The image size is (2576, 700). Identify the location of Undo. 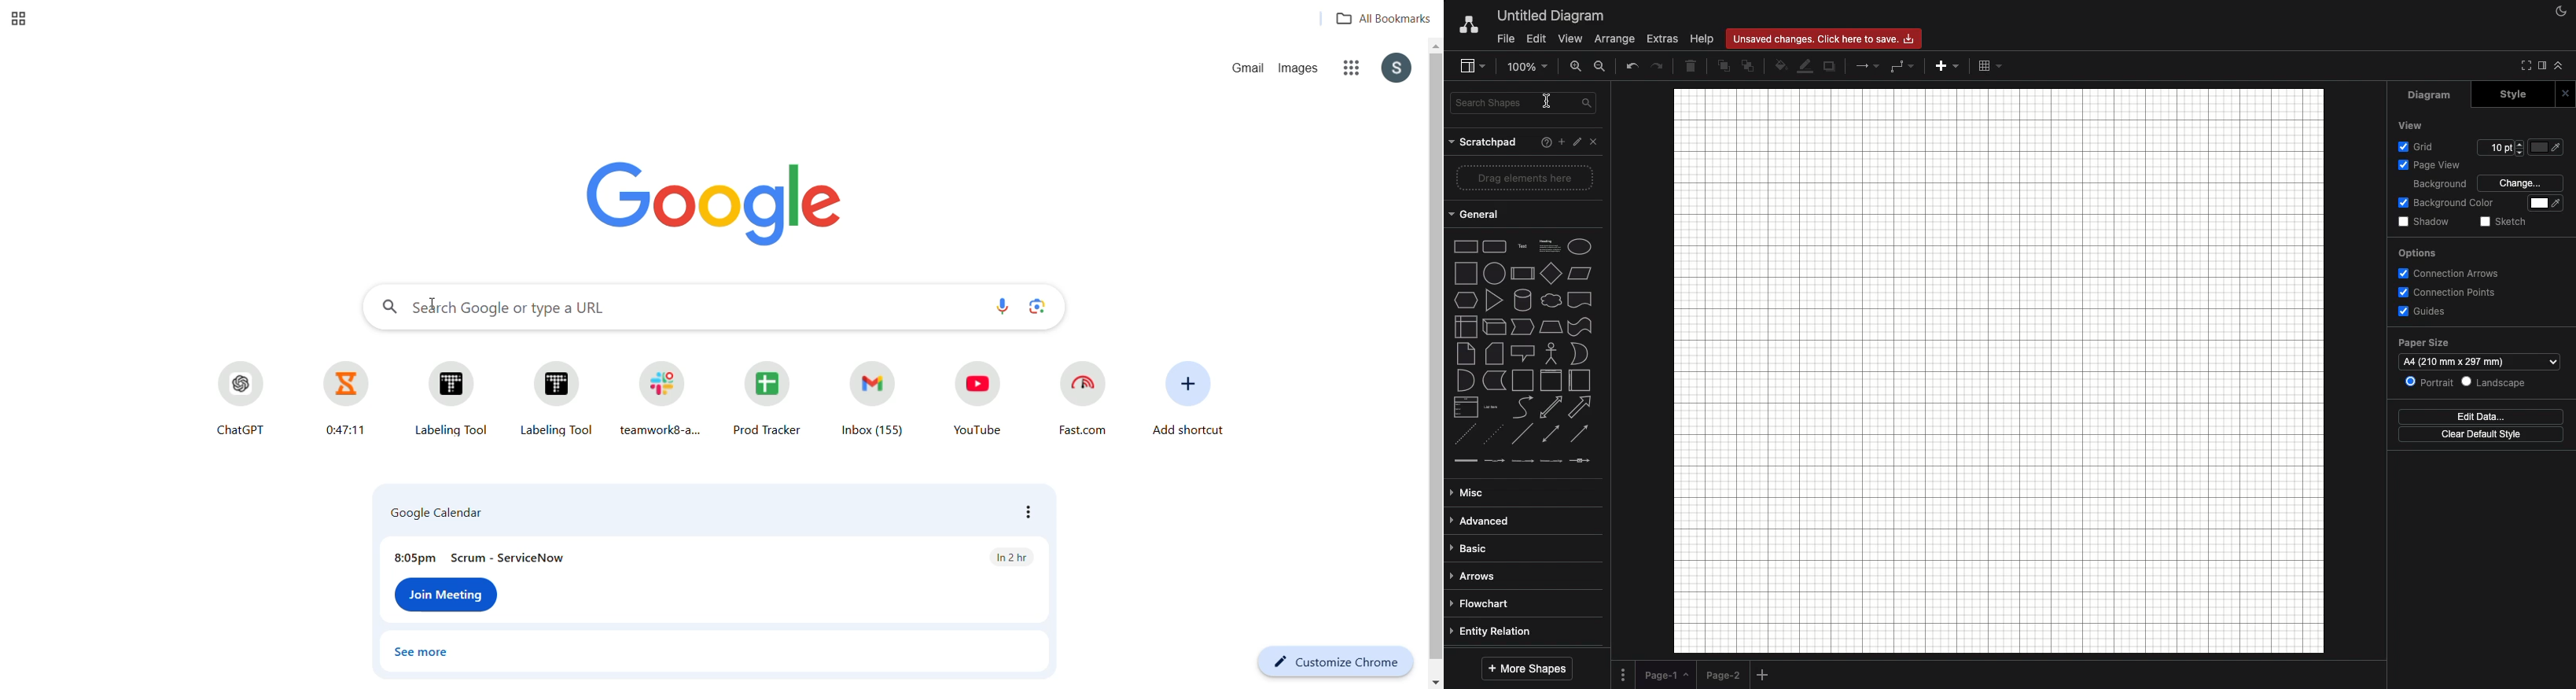
(1632, 67).